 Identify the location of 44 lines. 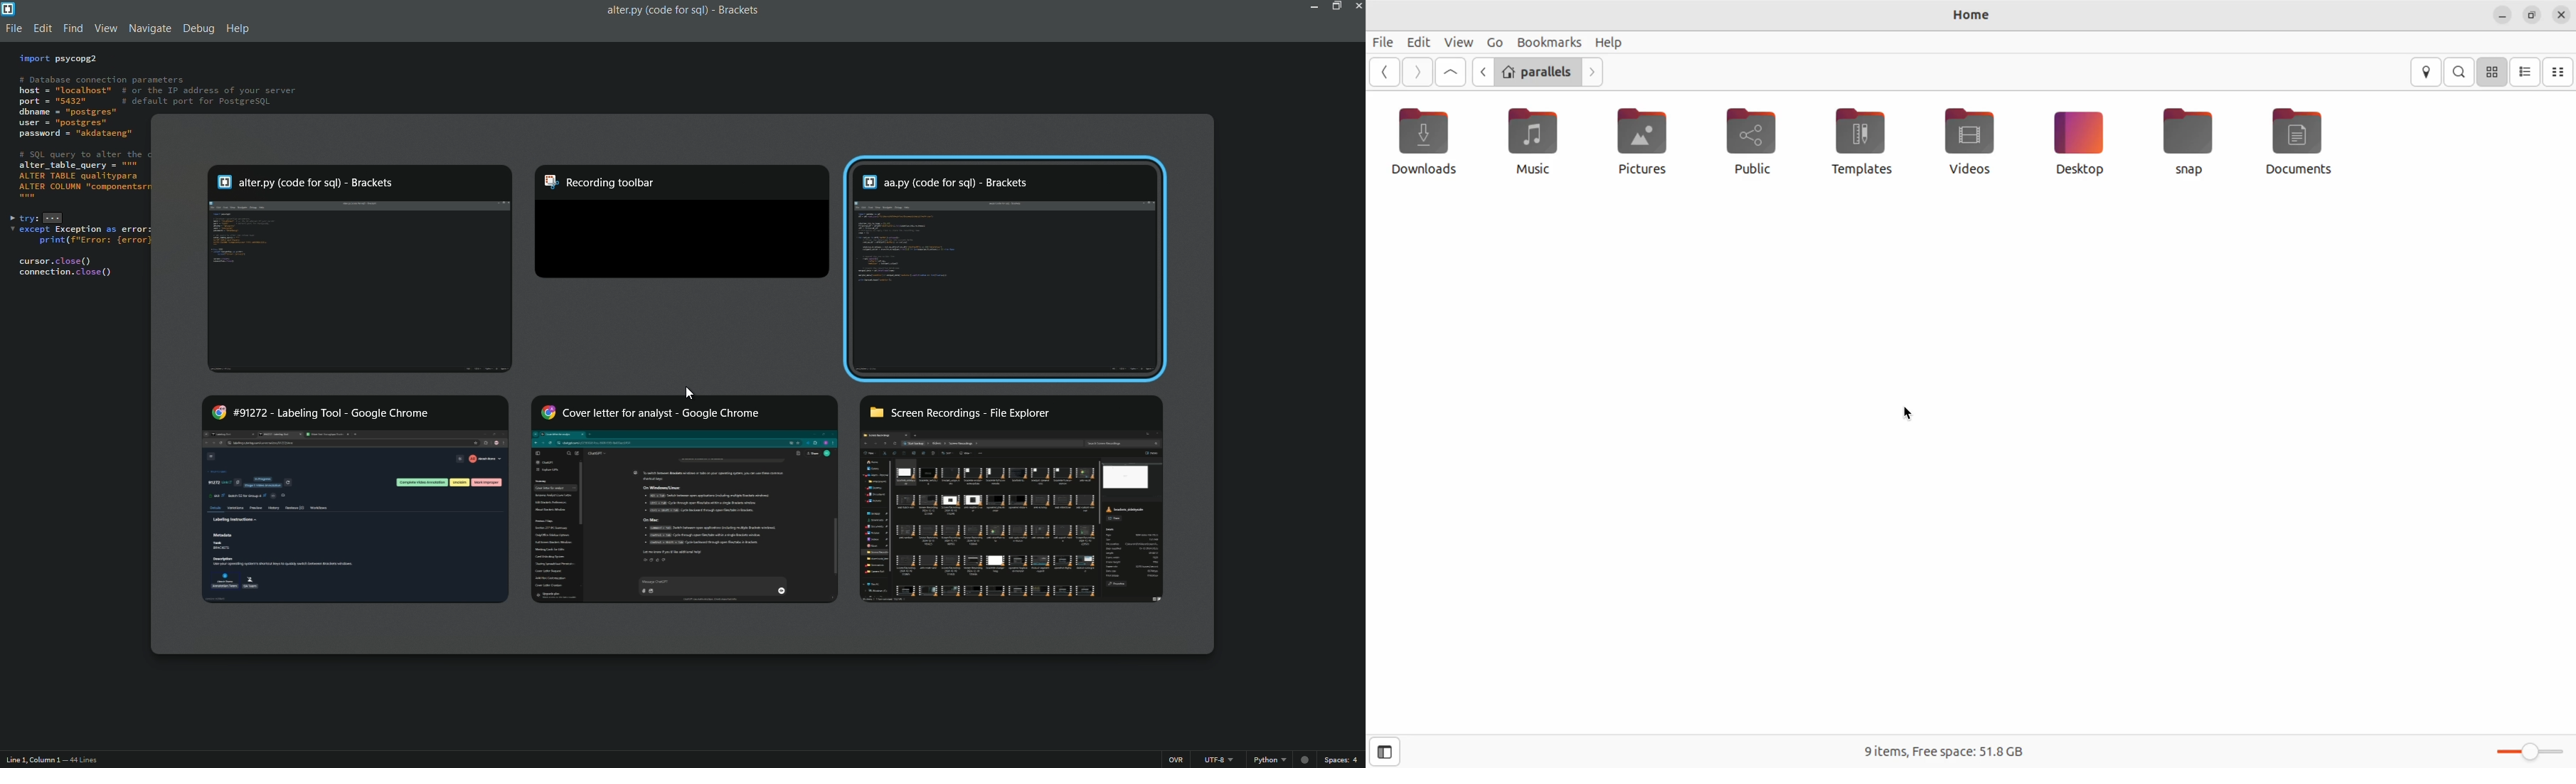
(84, 761).